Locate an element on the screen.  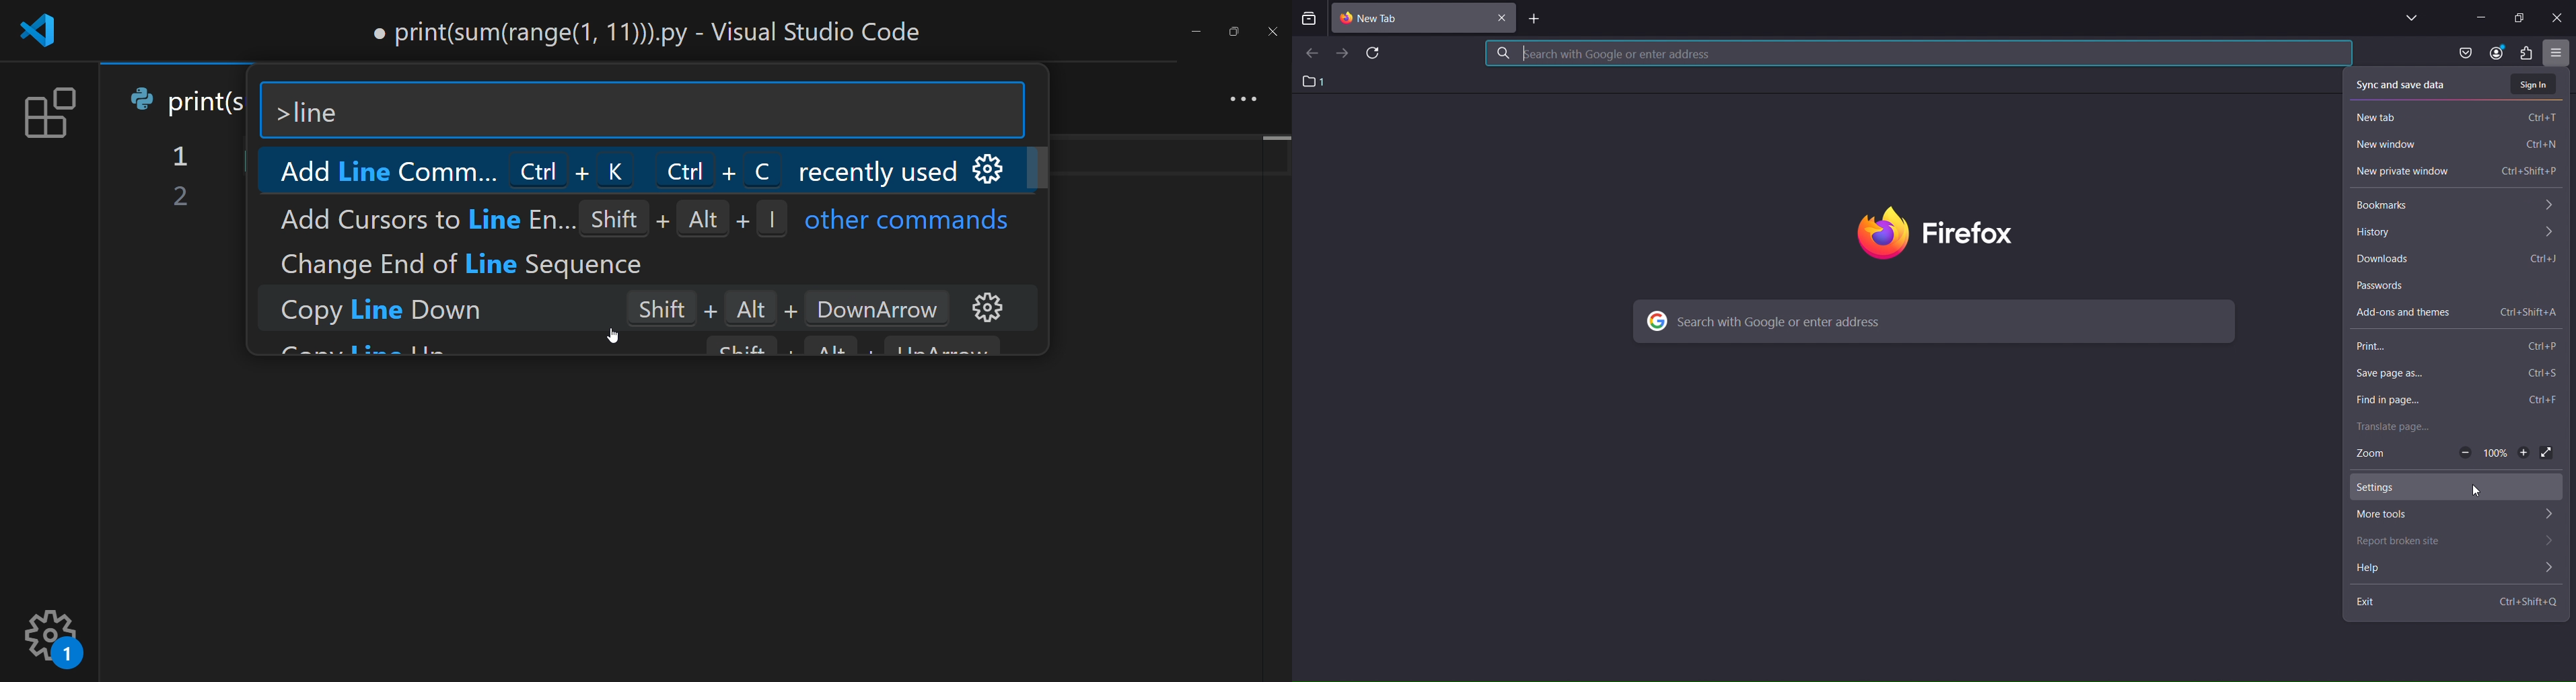
100% is located at coordinates (2496, 455).